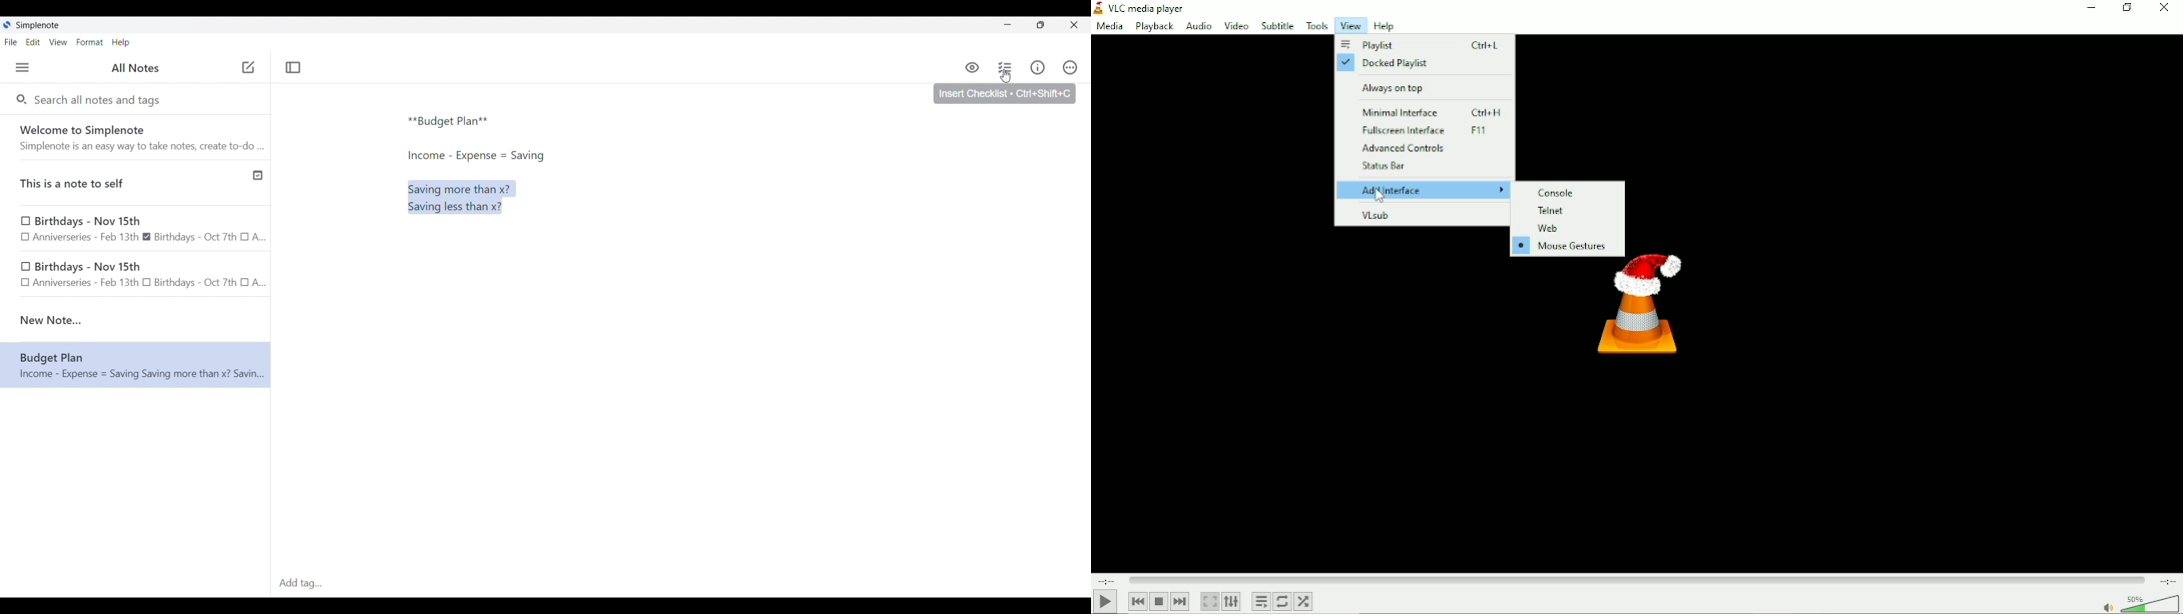 This screenshot has width=2184, height=616. I want to click on Next, so click(1180, 601).